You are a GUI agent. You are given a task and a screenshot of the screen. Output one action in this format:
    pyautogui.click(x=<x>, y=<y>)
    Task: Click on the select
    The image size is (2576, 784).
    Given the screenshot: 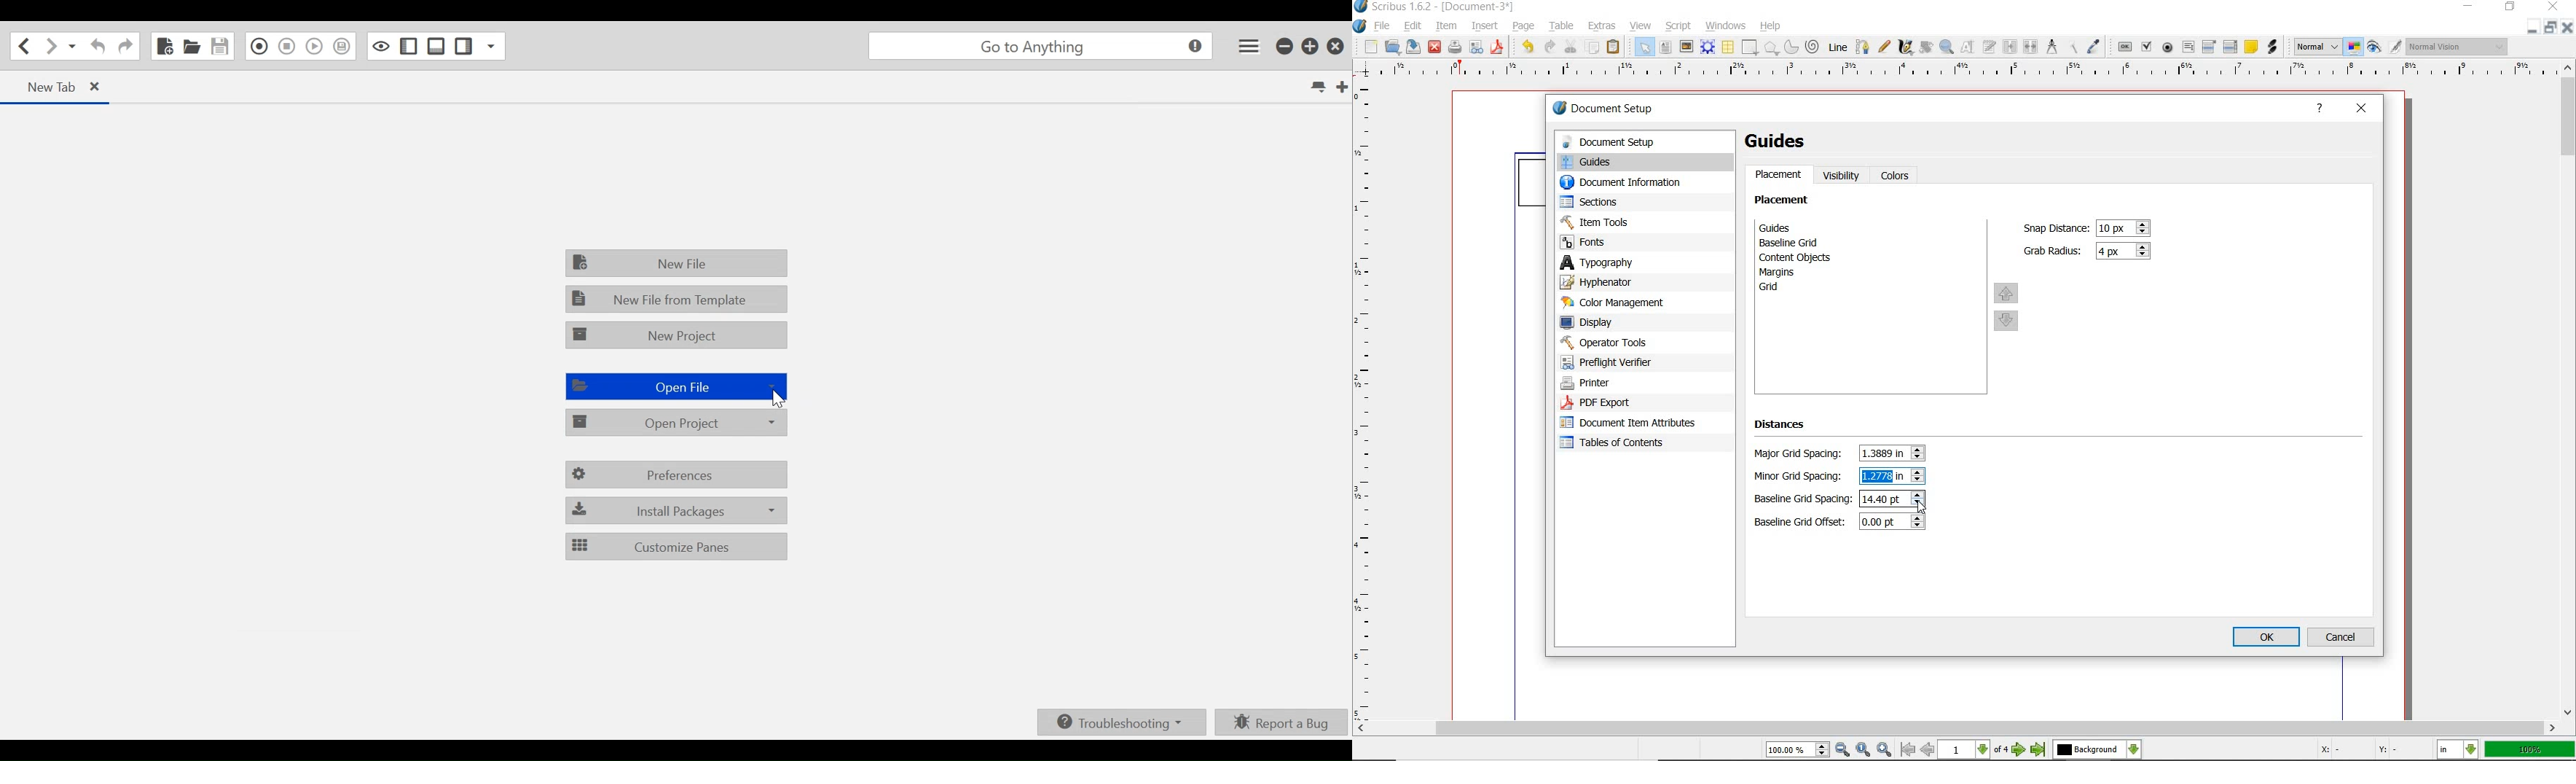 What is the action you would take?
    pyautogui.click(x=1646, y=50)
    